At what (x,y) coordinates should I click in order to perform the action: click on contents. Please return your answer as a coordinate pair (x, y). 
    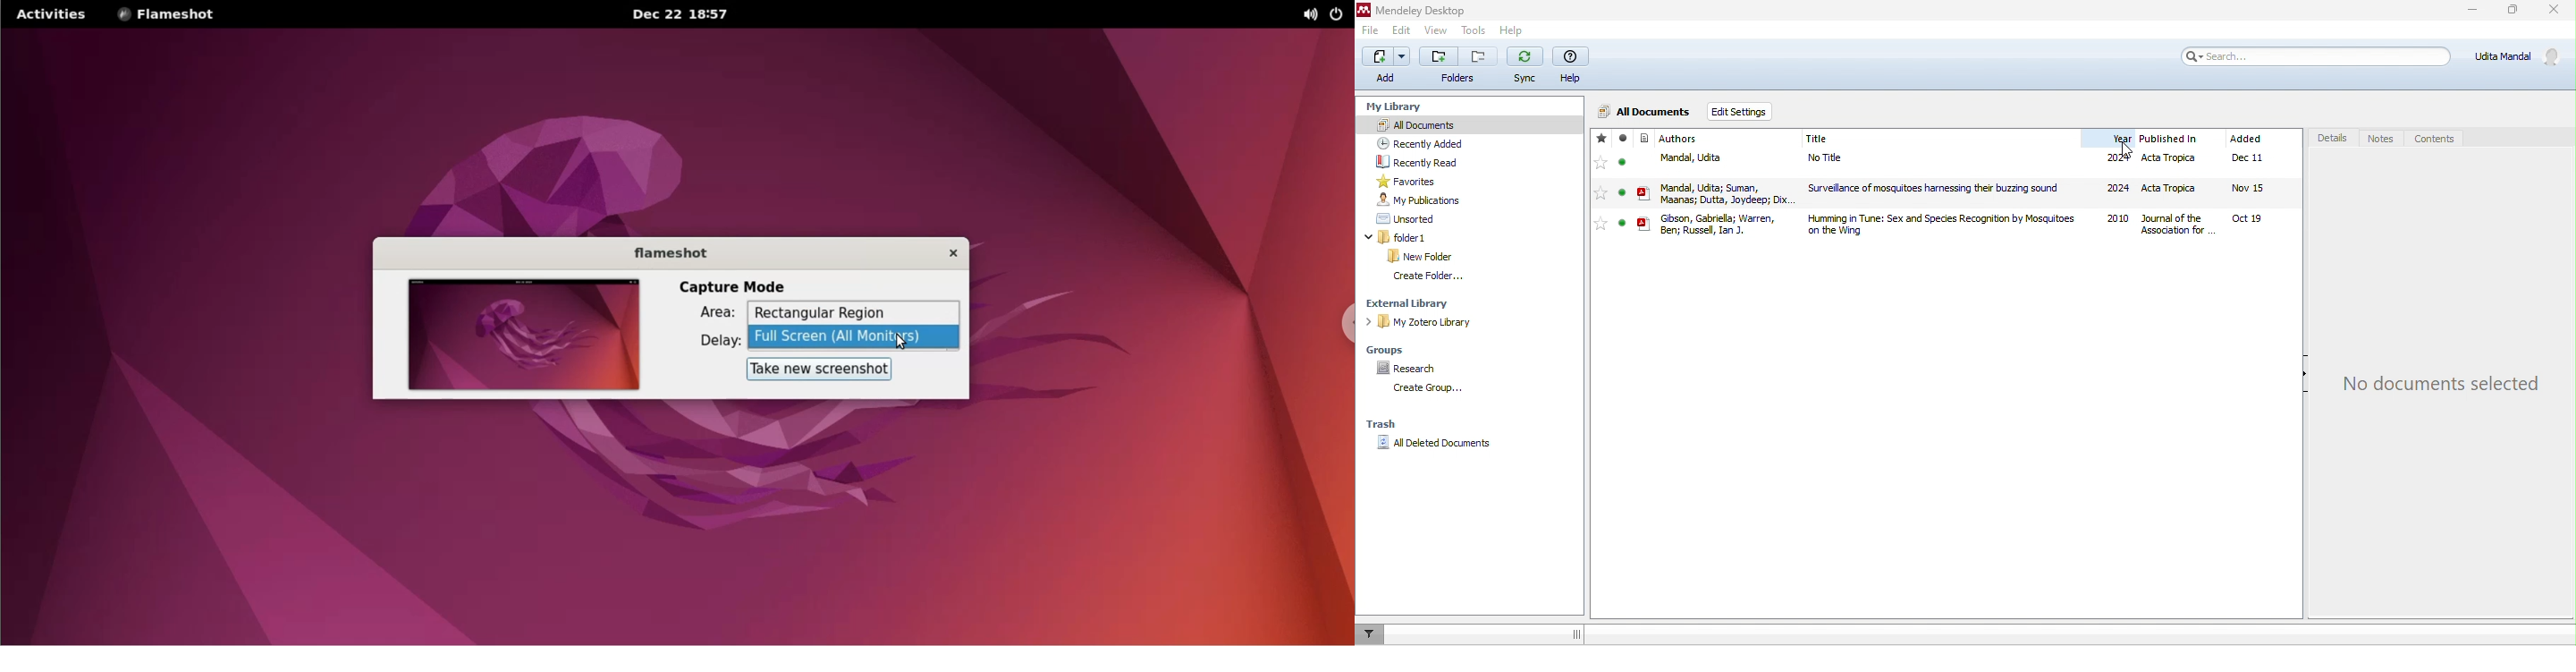
    Looking at the image, I should click on (2438, 139).